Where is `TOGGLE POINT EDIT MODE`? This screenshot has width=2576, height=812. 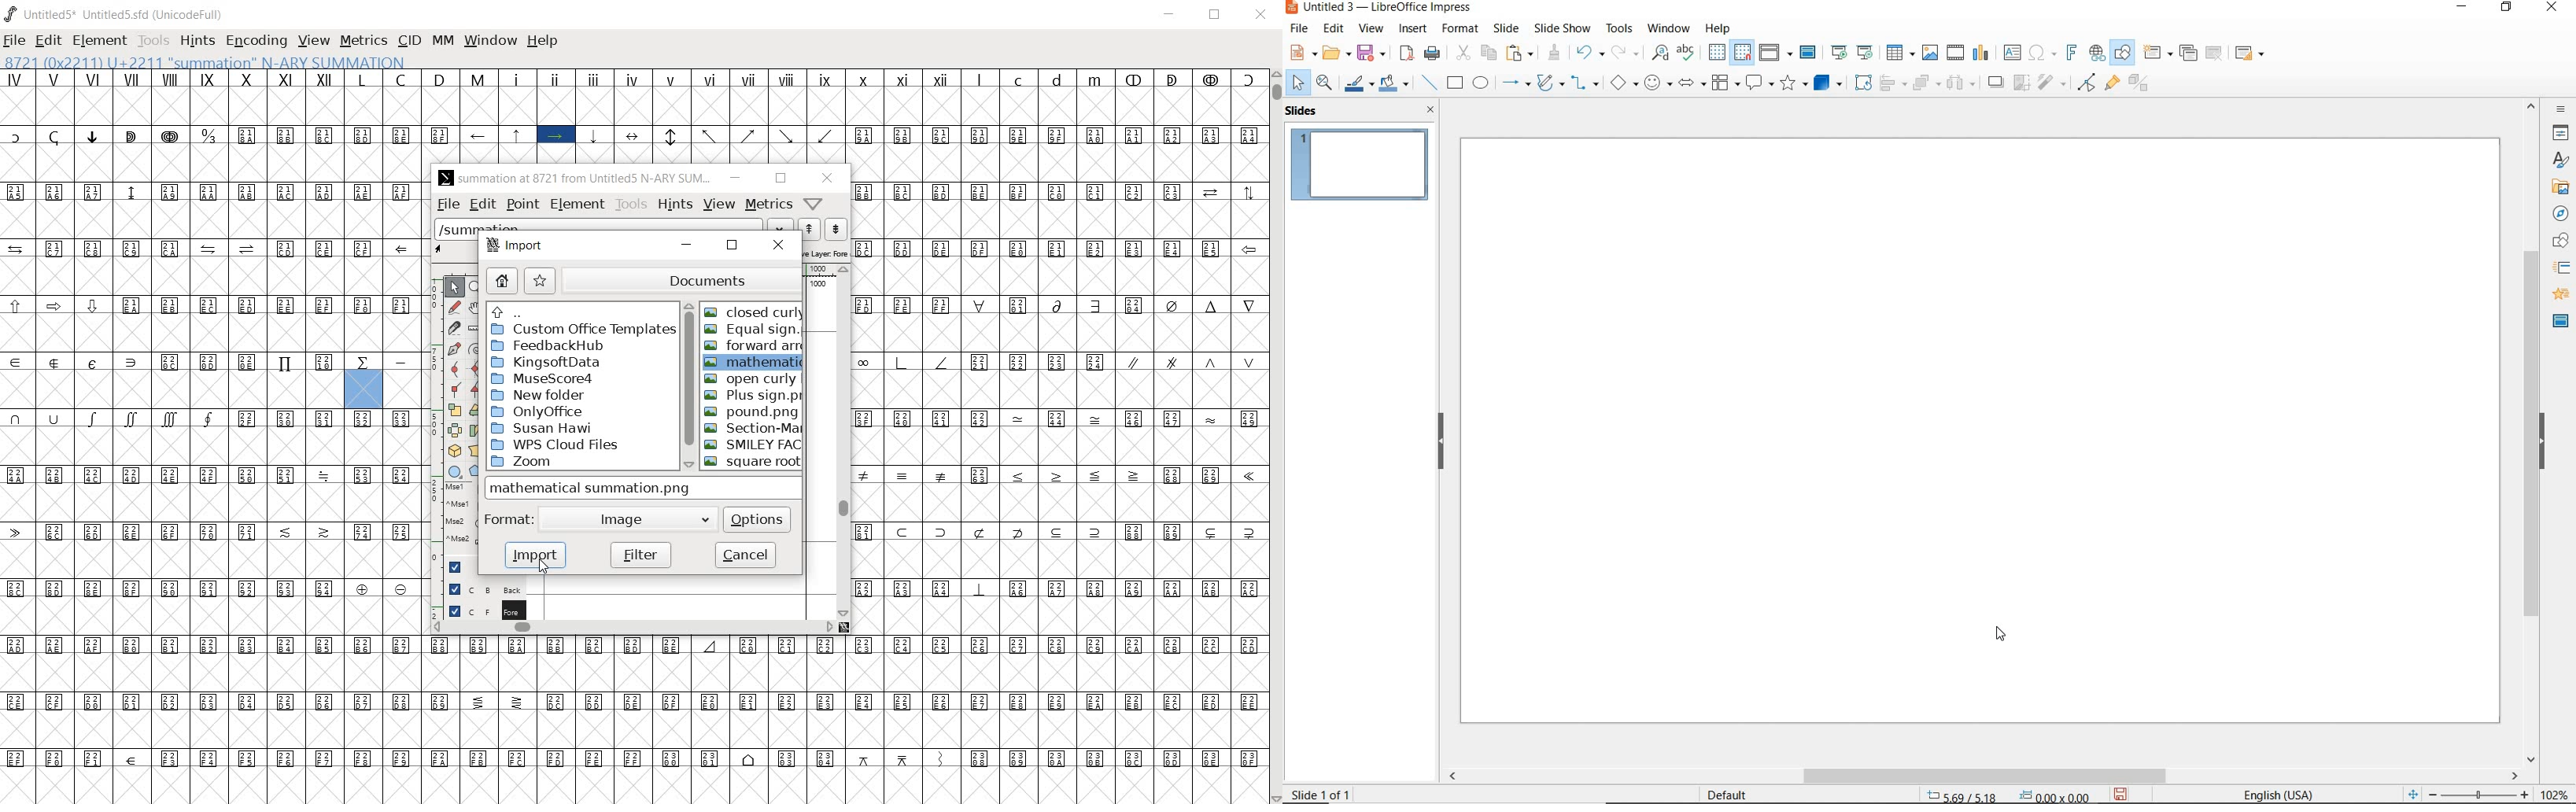
TOGGLE POINT EDIT MODE is located at coordinates (2088, 81).